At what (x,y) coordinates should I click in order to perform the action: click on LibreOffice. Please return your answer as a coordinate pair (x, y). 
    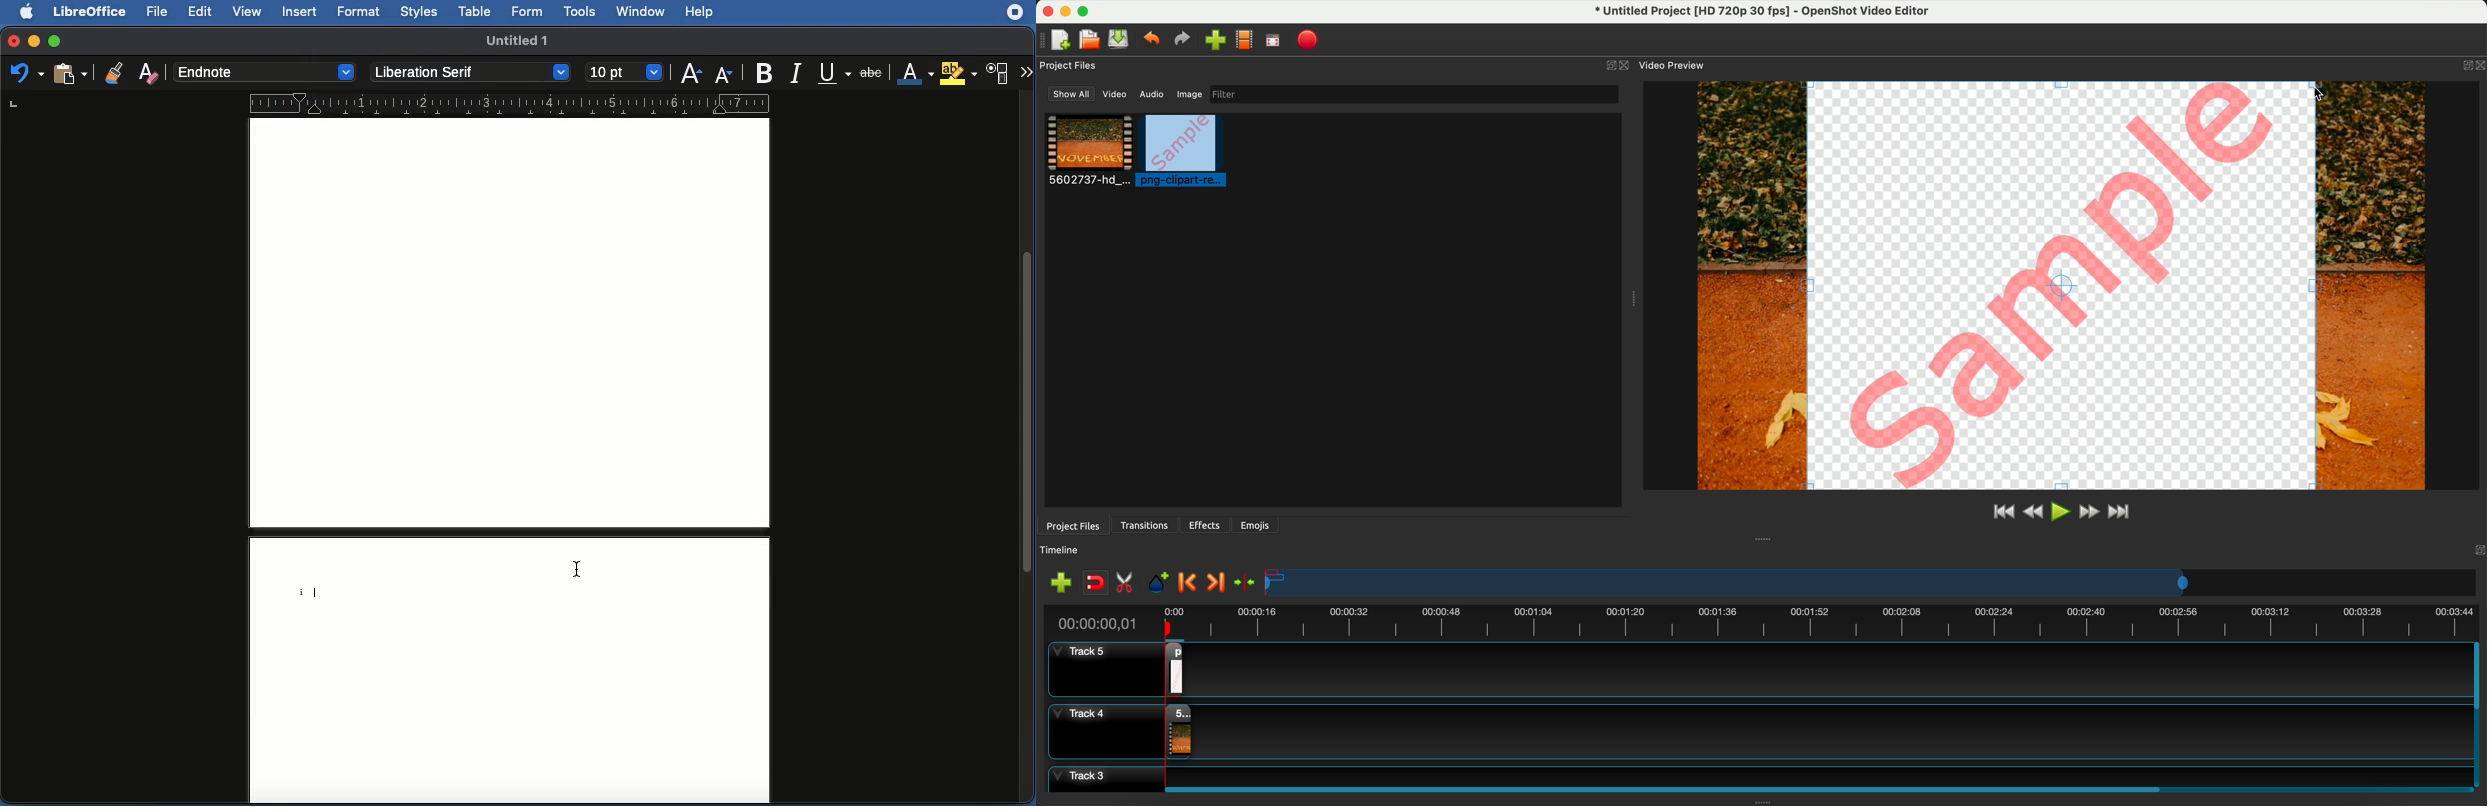
    Looking at the image, I should click on (91, 12).